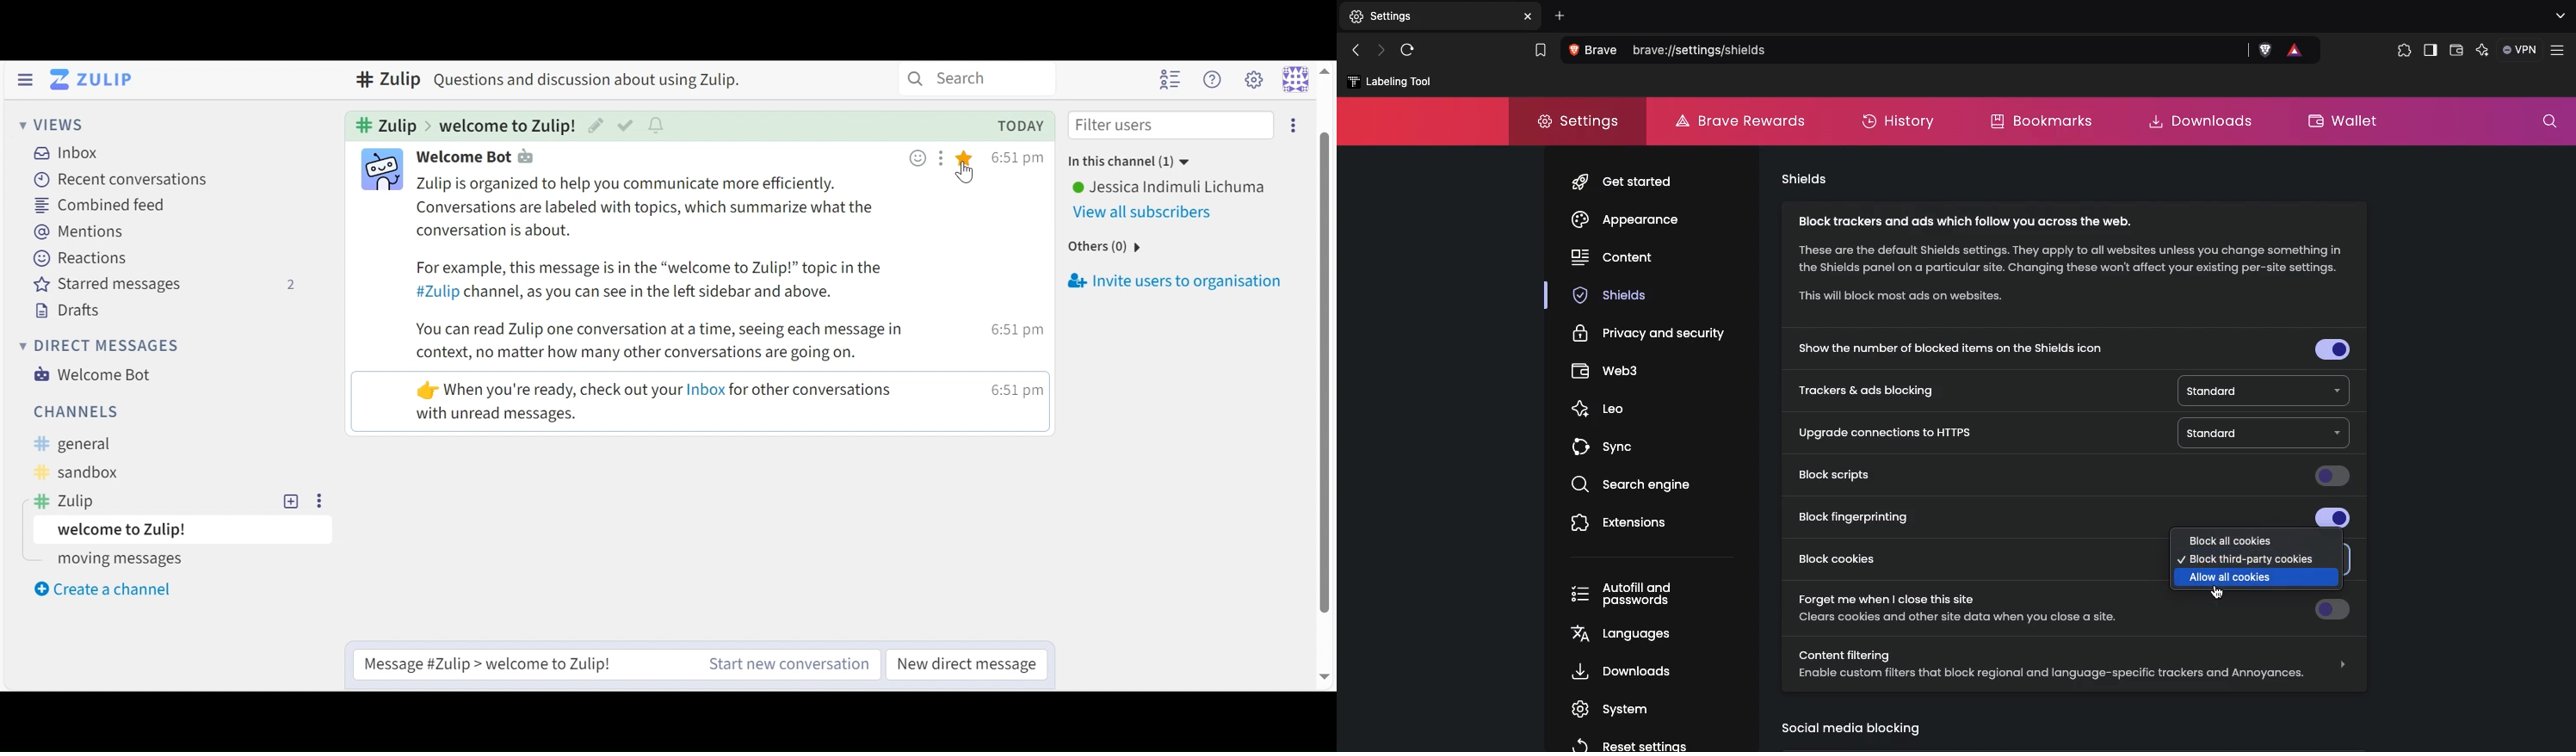 The image size is (2576, 756). What do you see at coordinates (1172, 77) in the screenshot?
I see `Hide user list` at bounding box center [1172, 77].